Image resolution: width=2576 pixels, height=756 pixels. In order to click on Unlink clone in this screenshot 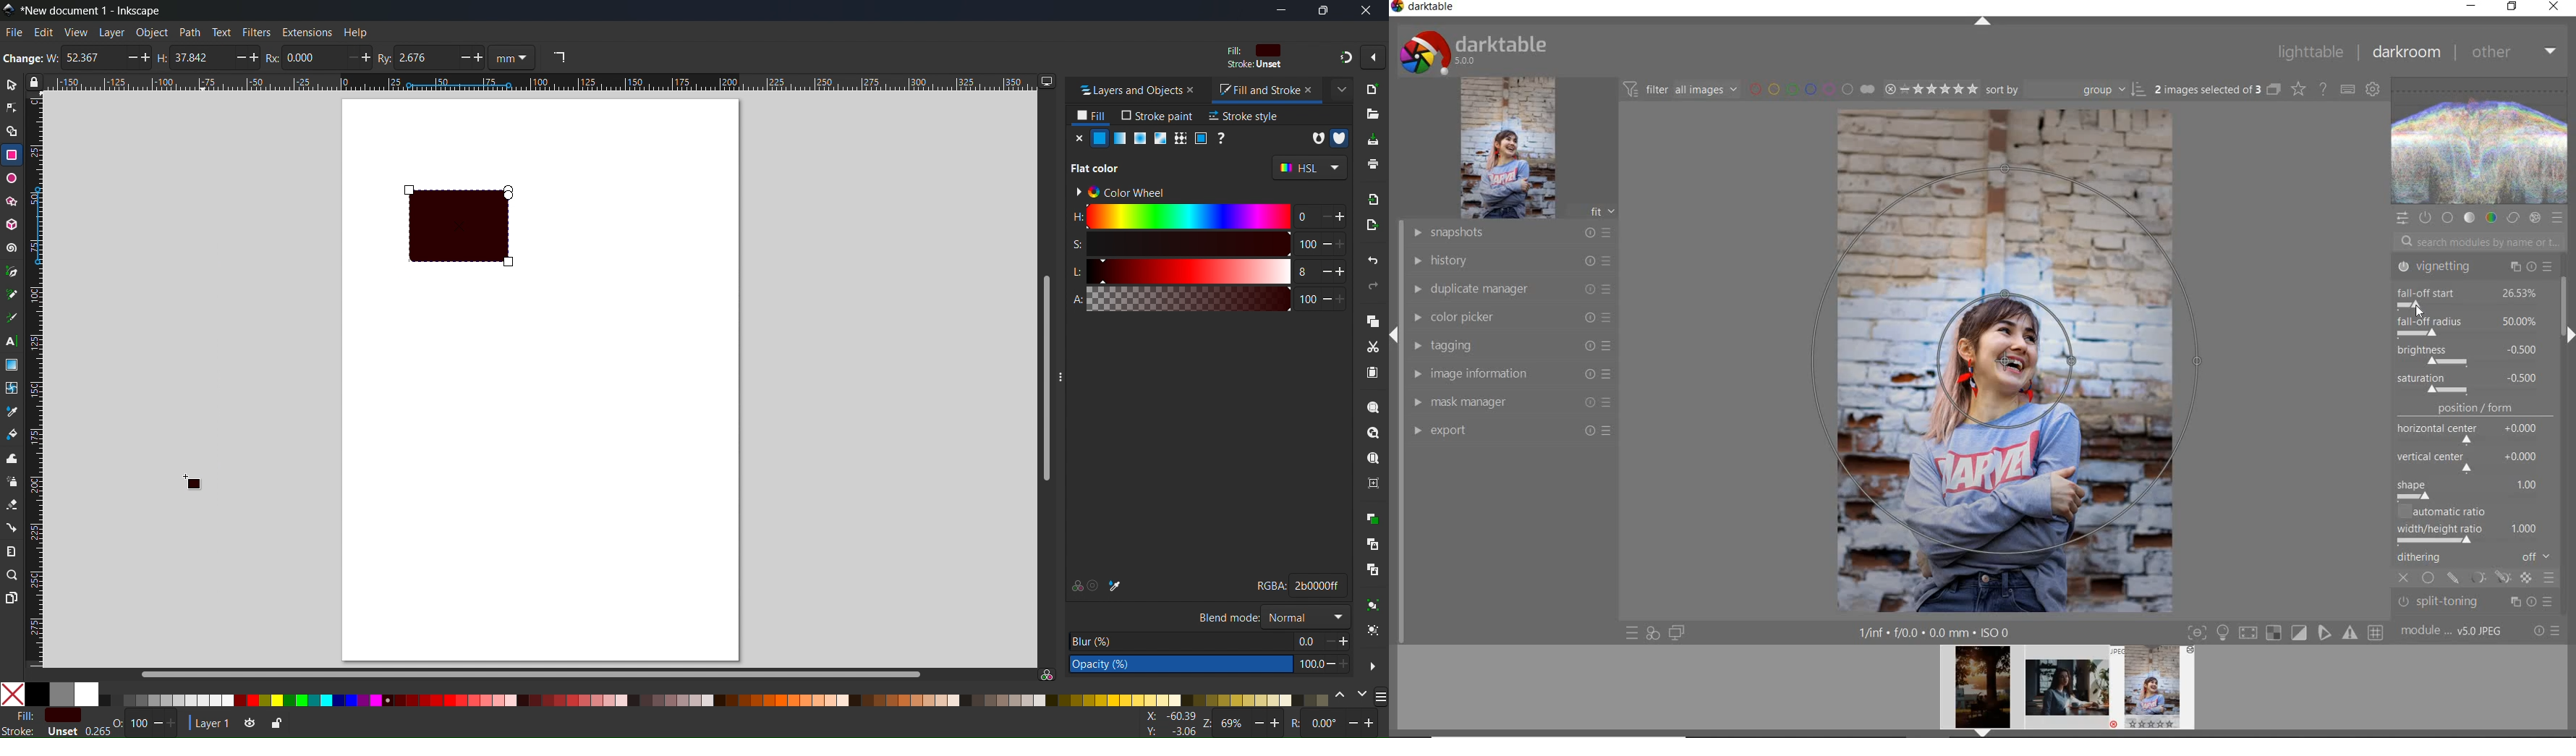, I will do `click(1372, 571)`.